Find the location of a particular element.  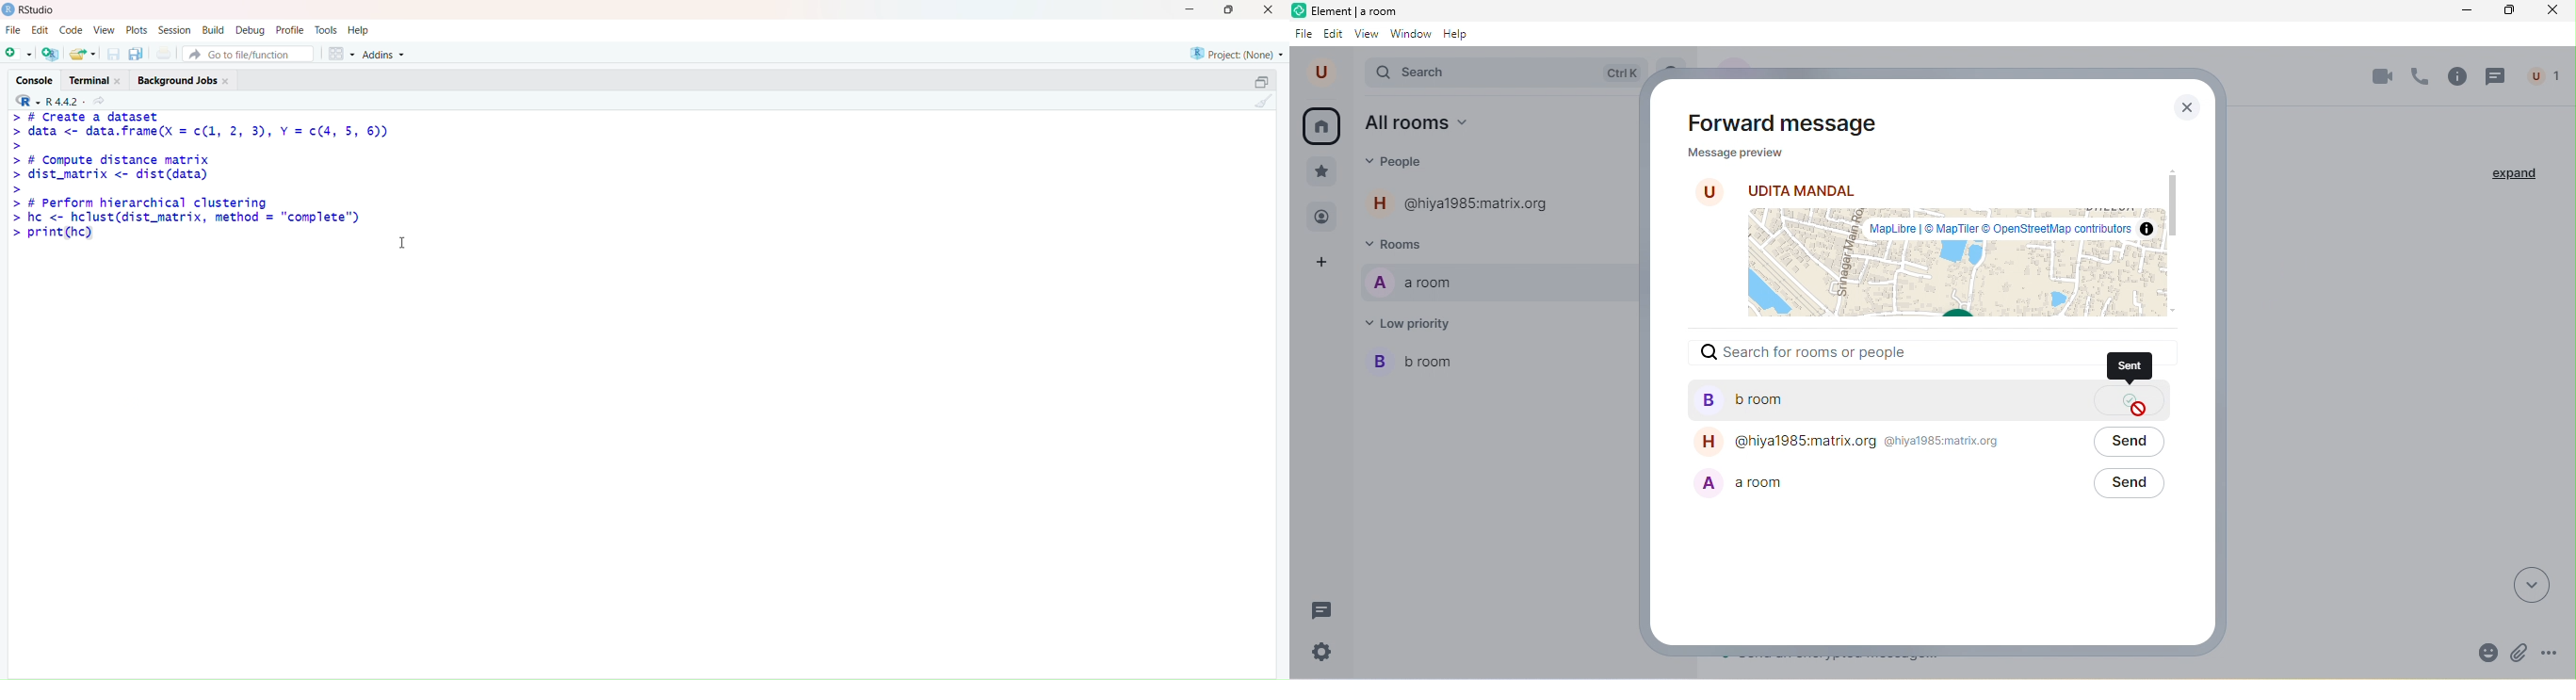

Maximize is located at coordinates (1259, 82).